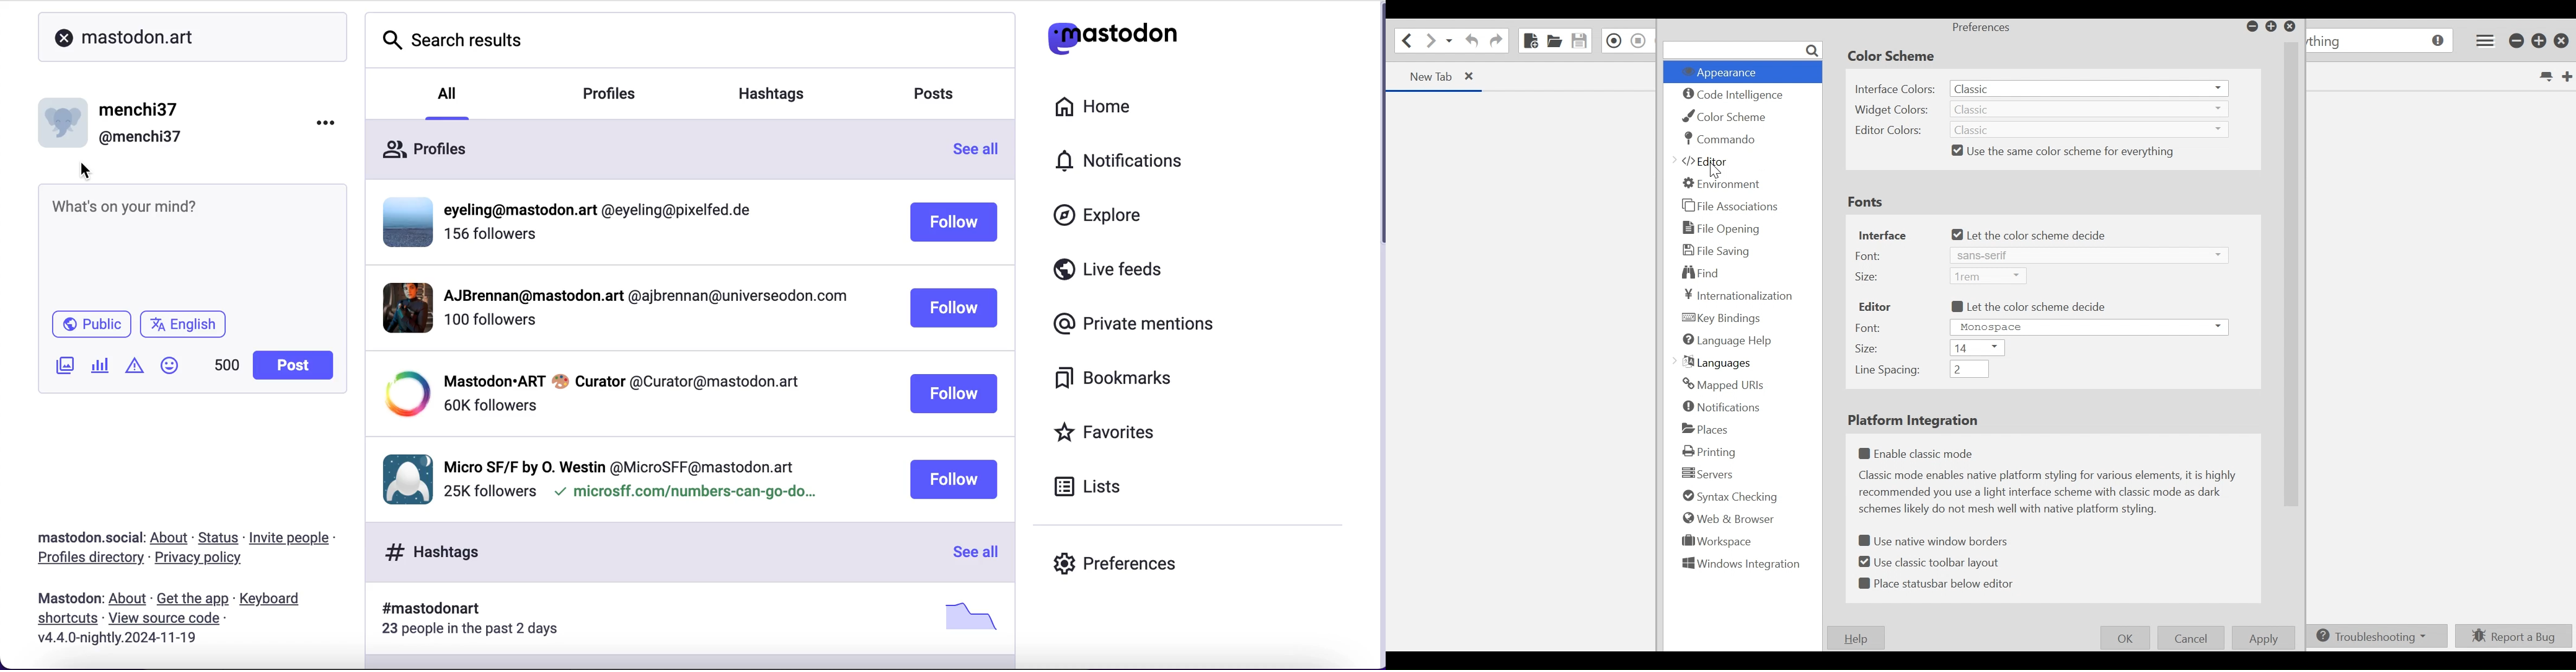  Describe the element at coordinates (1893, 55) in the screenshot. I see `Color Scheme` at that location.